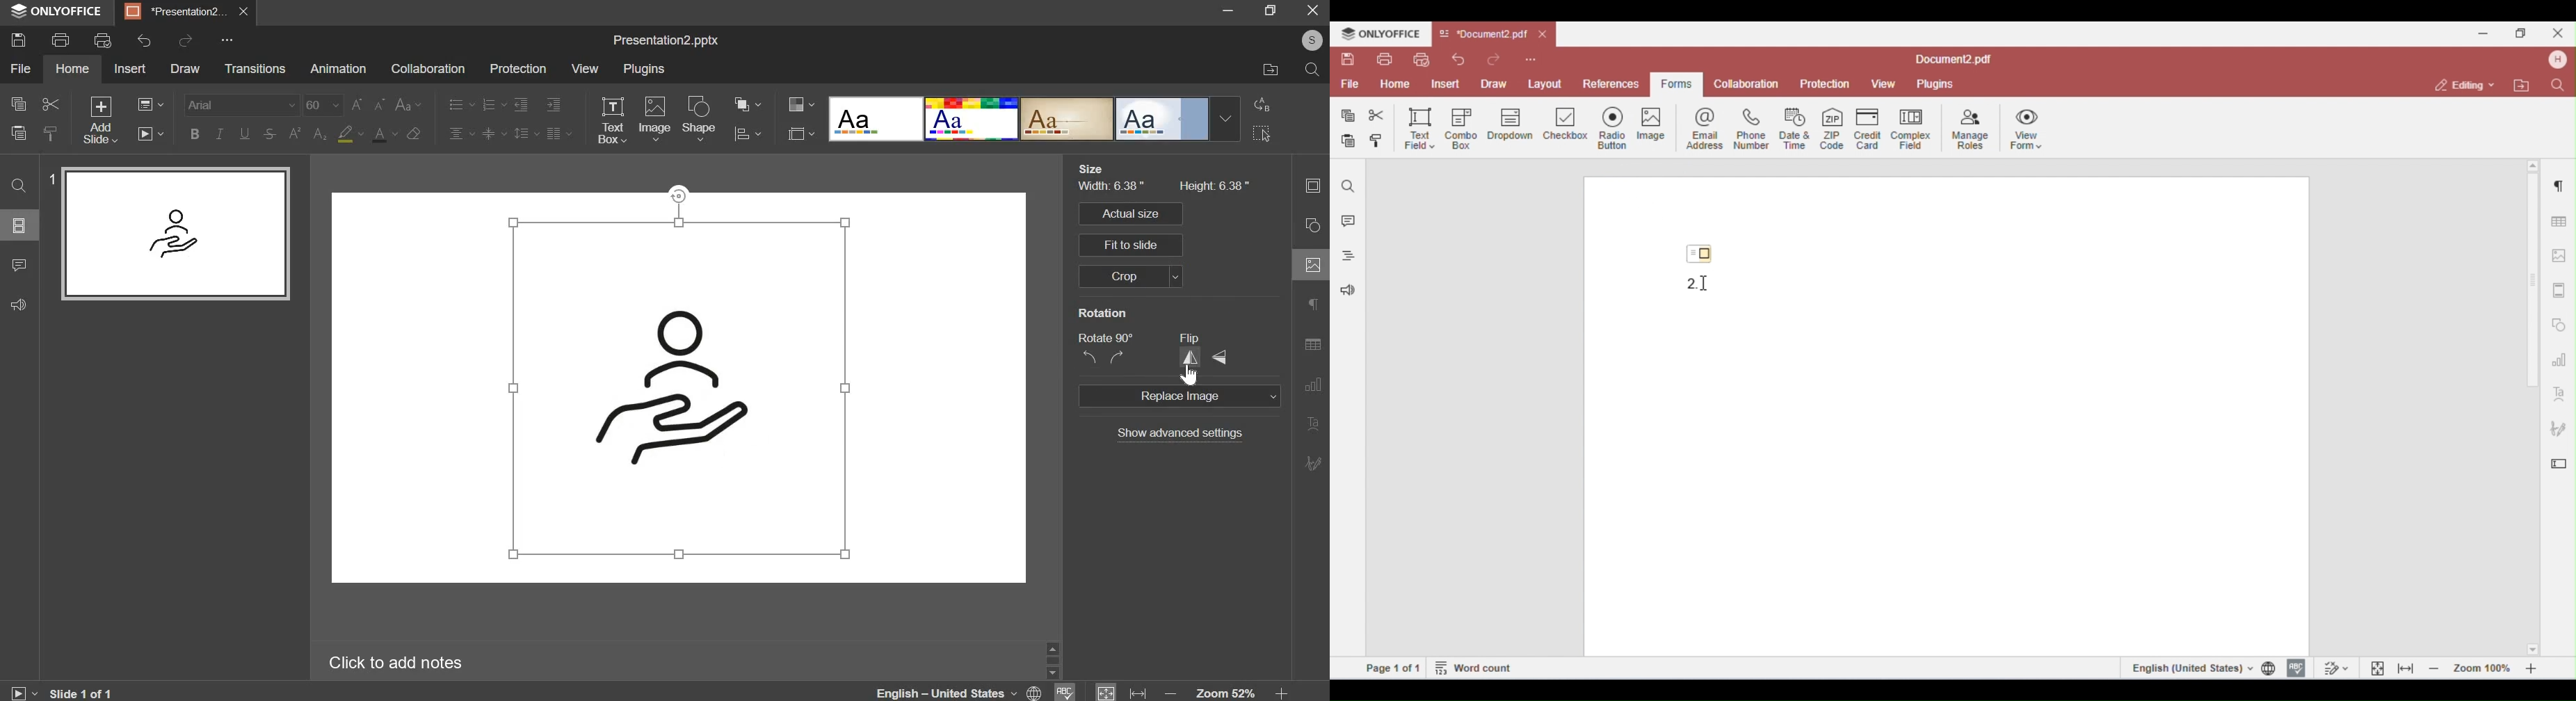 The height and width of the screenshot is (728, 2576). I want to click on shapes, so click(1311, 228).